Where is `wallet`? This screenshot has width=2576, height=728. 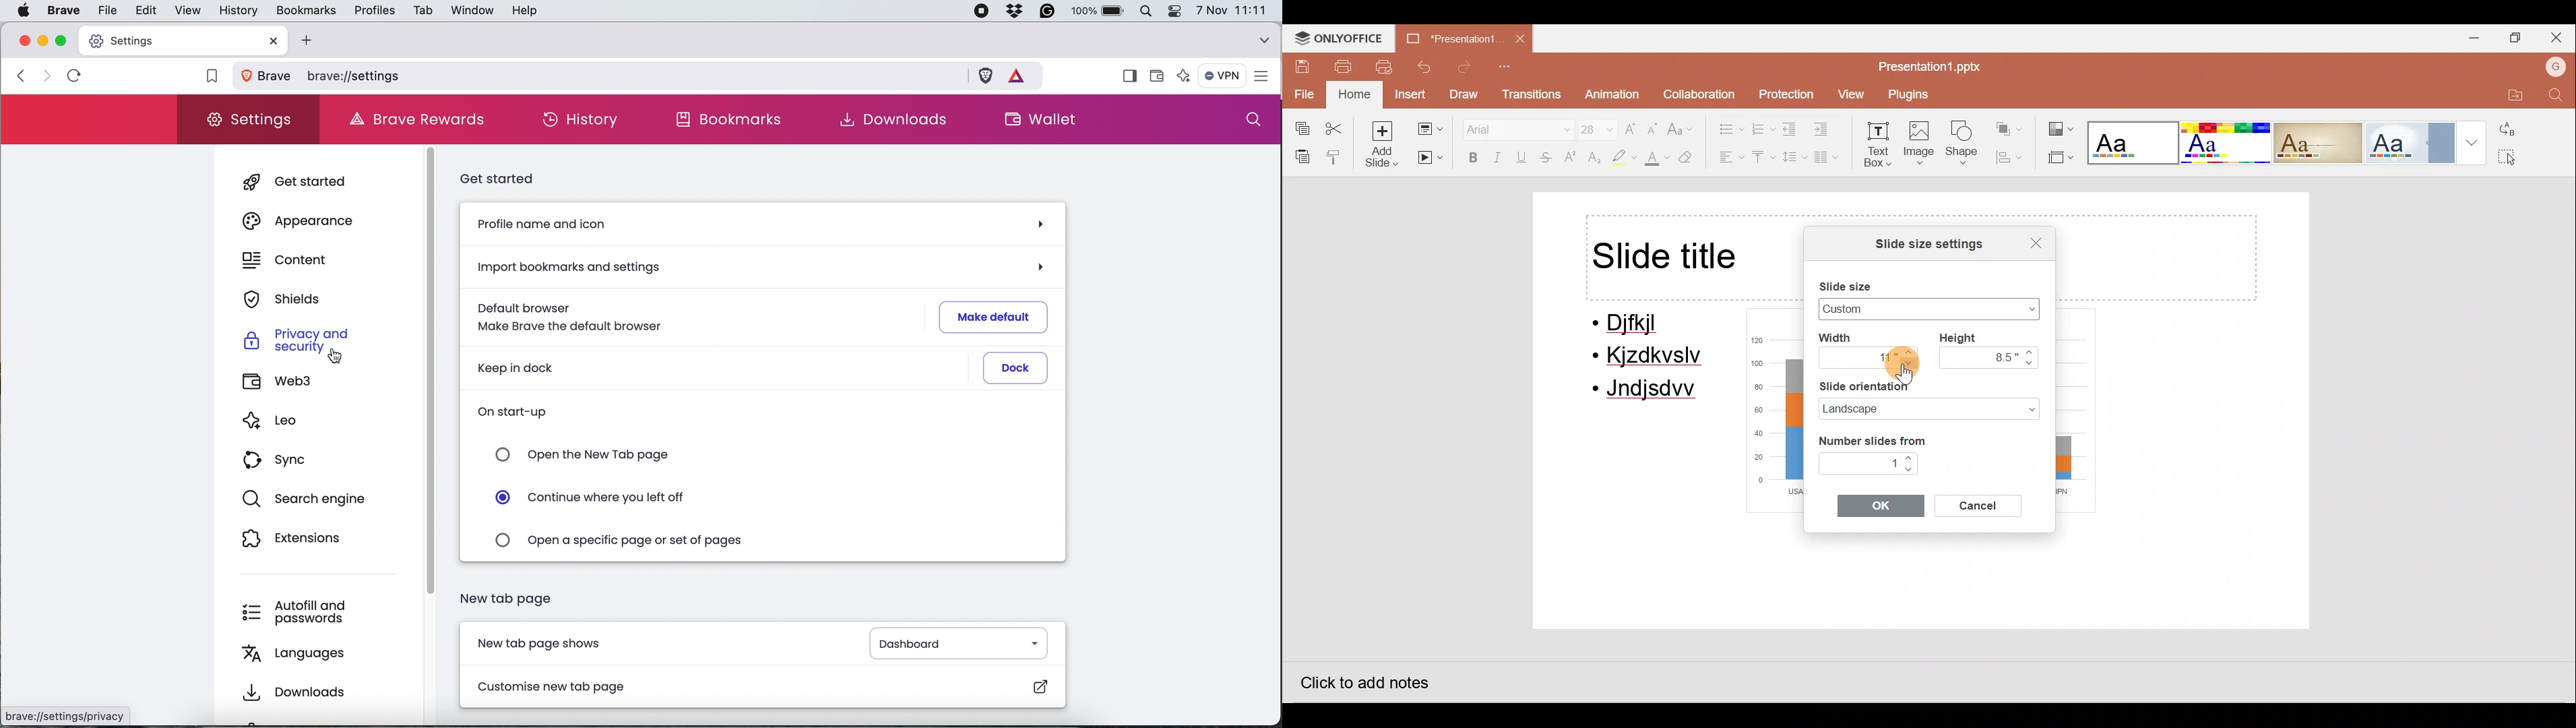 wallet is located at coordinates (1057, 122).